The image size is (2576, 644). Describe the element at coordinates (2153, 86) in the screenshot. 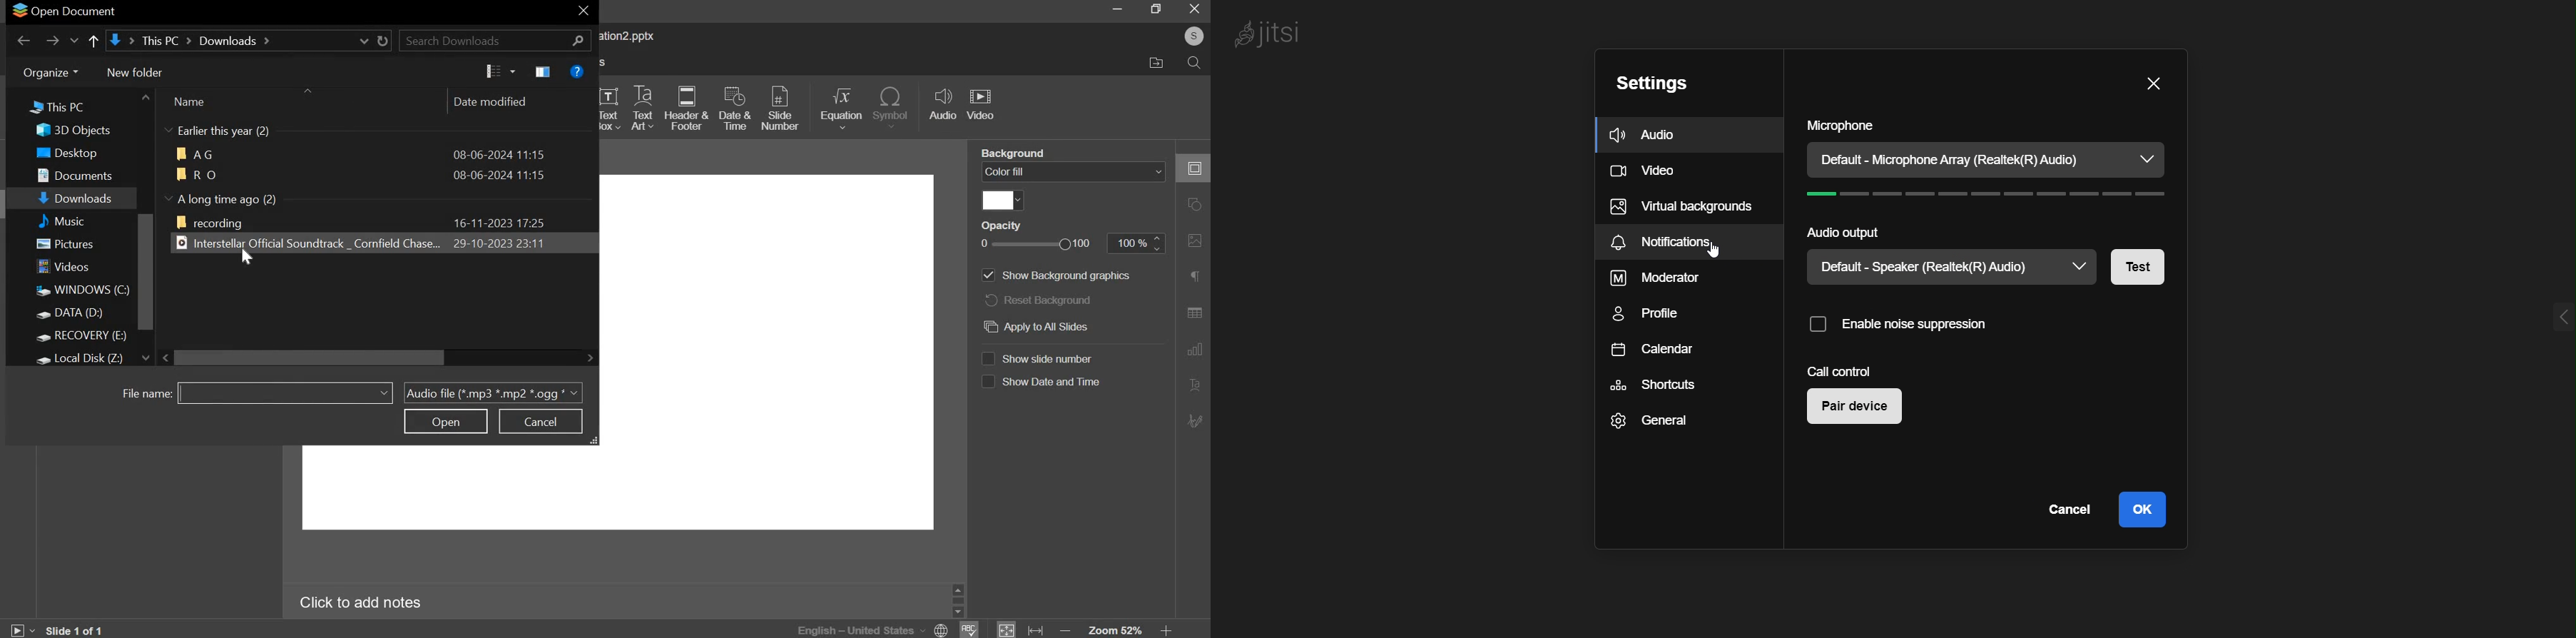

I see `close dialog` at that location.